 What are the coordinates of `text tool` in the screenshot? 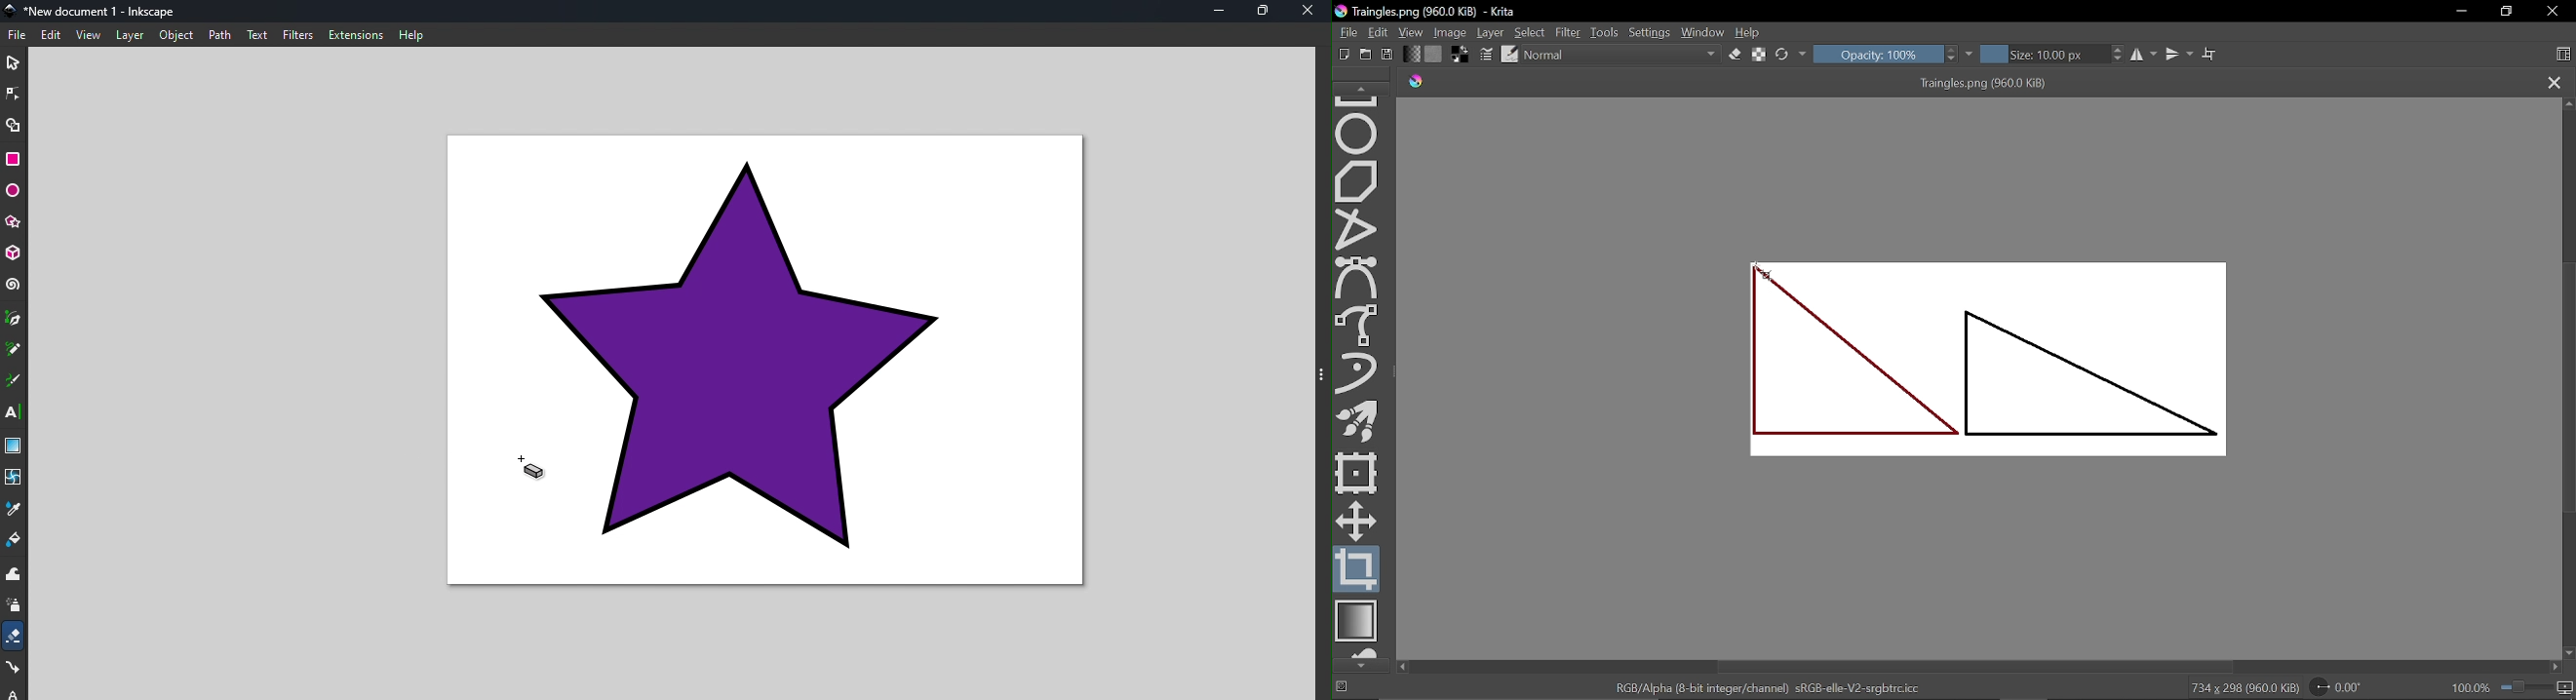 It's located at (14, 411).